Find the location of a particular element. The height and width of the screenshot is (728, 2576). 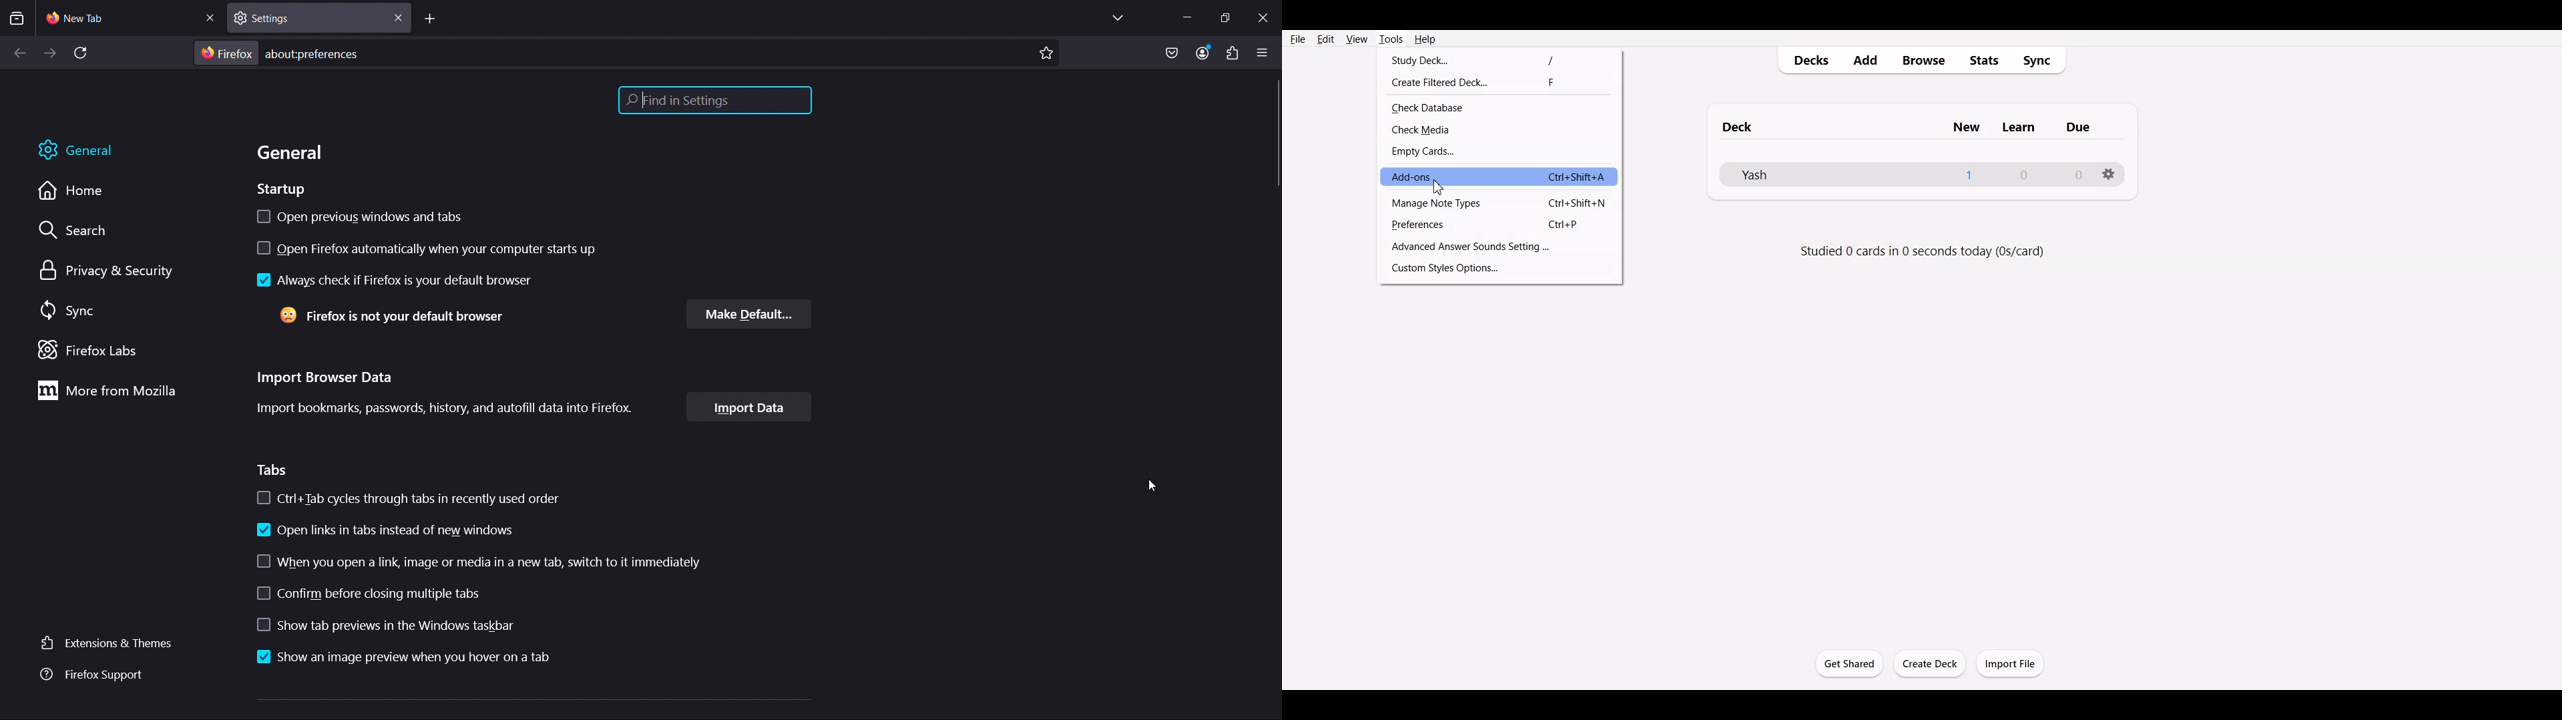

Get Started is located at coordinates (1848, 663).